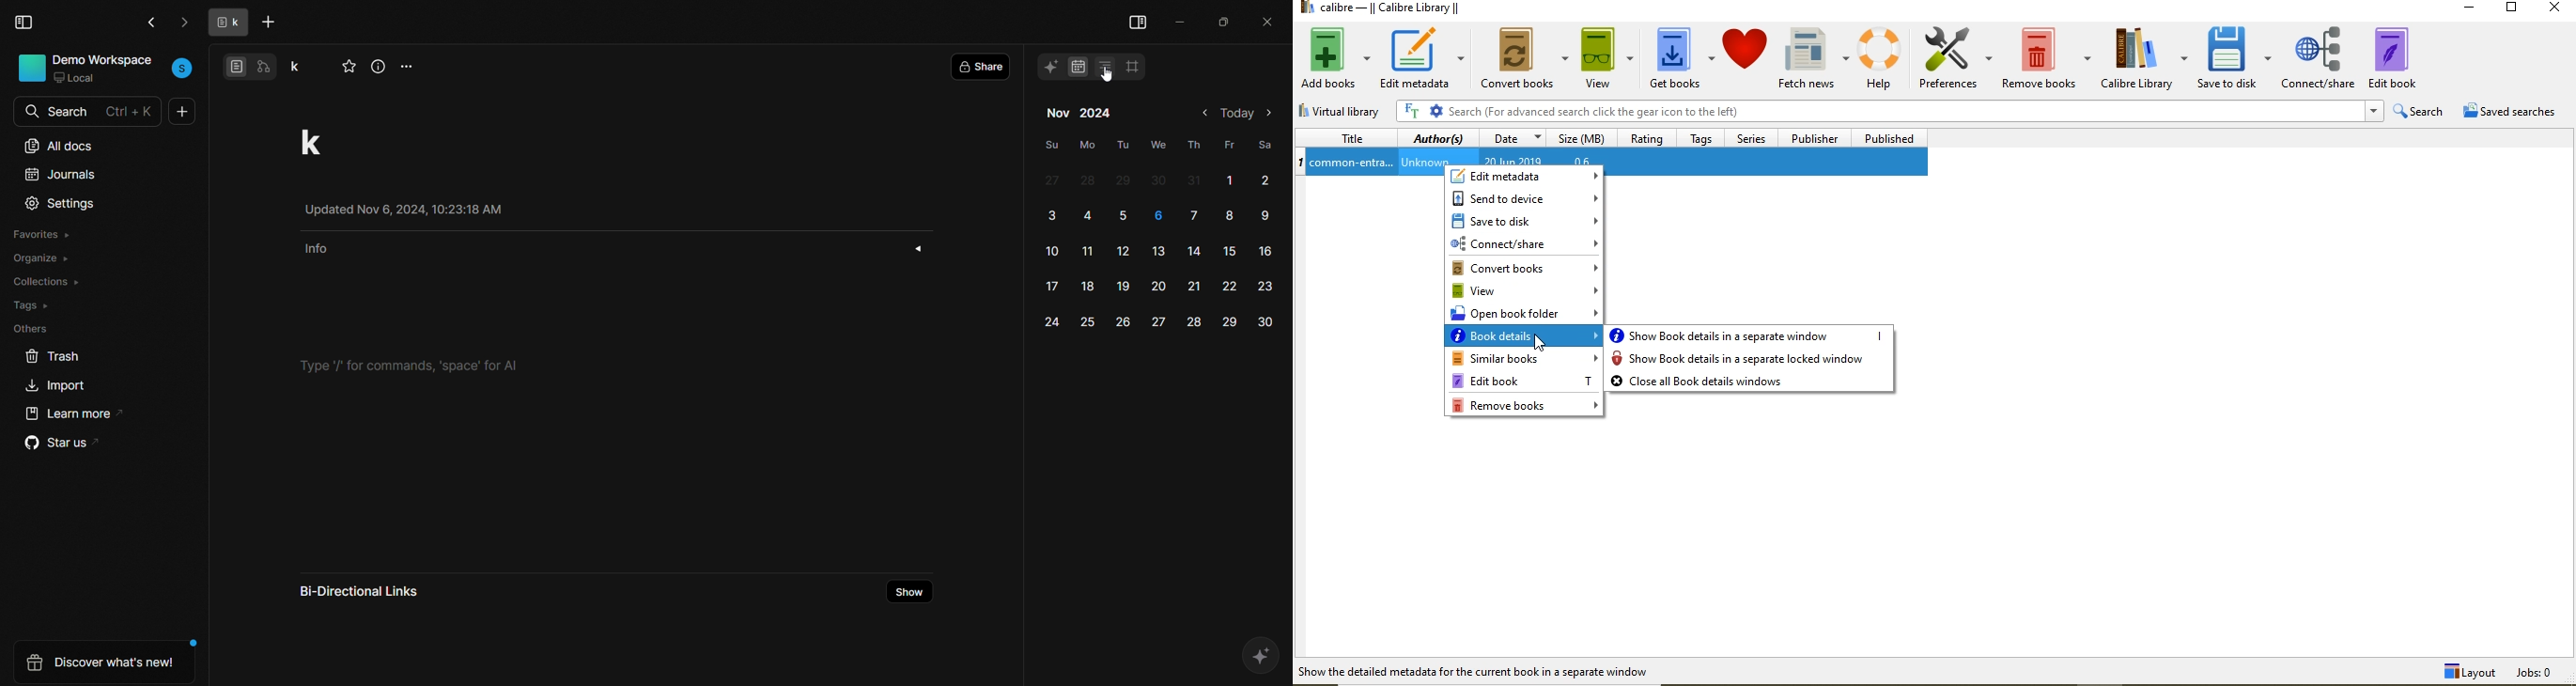 This screenshot has height=700, width=2576. What do you see at coordinates (2514, 111) in the screenshot?
I see `saved searches` at bounding box center [2514, 111].